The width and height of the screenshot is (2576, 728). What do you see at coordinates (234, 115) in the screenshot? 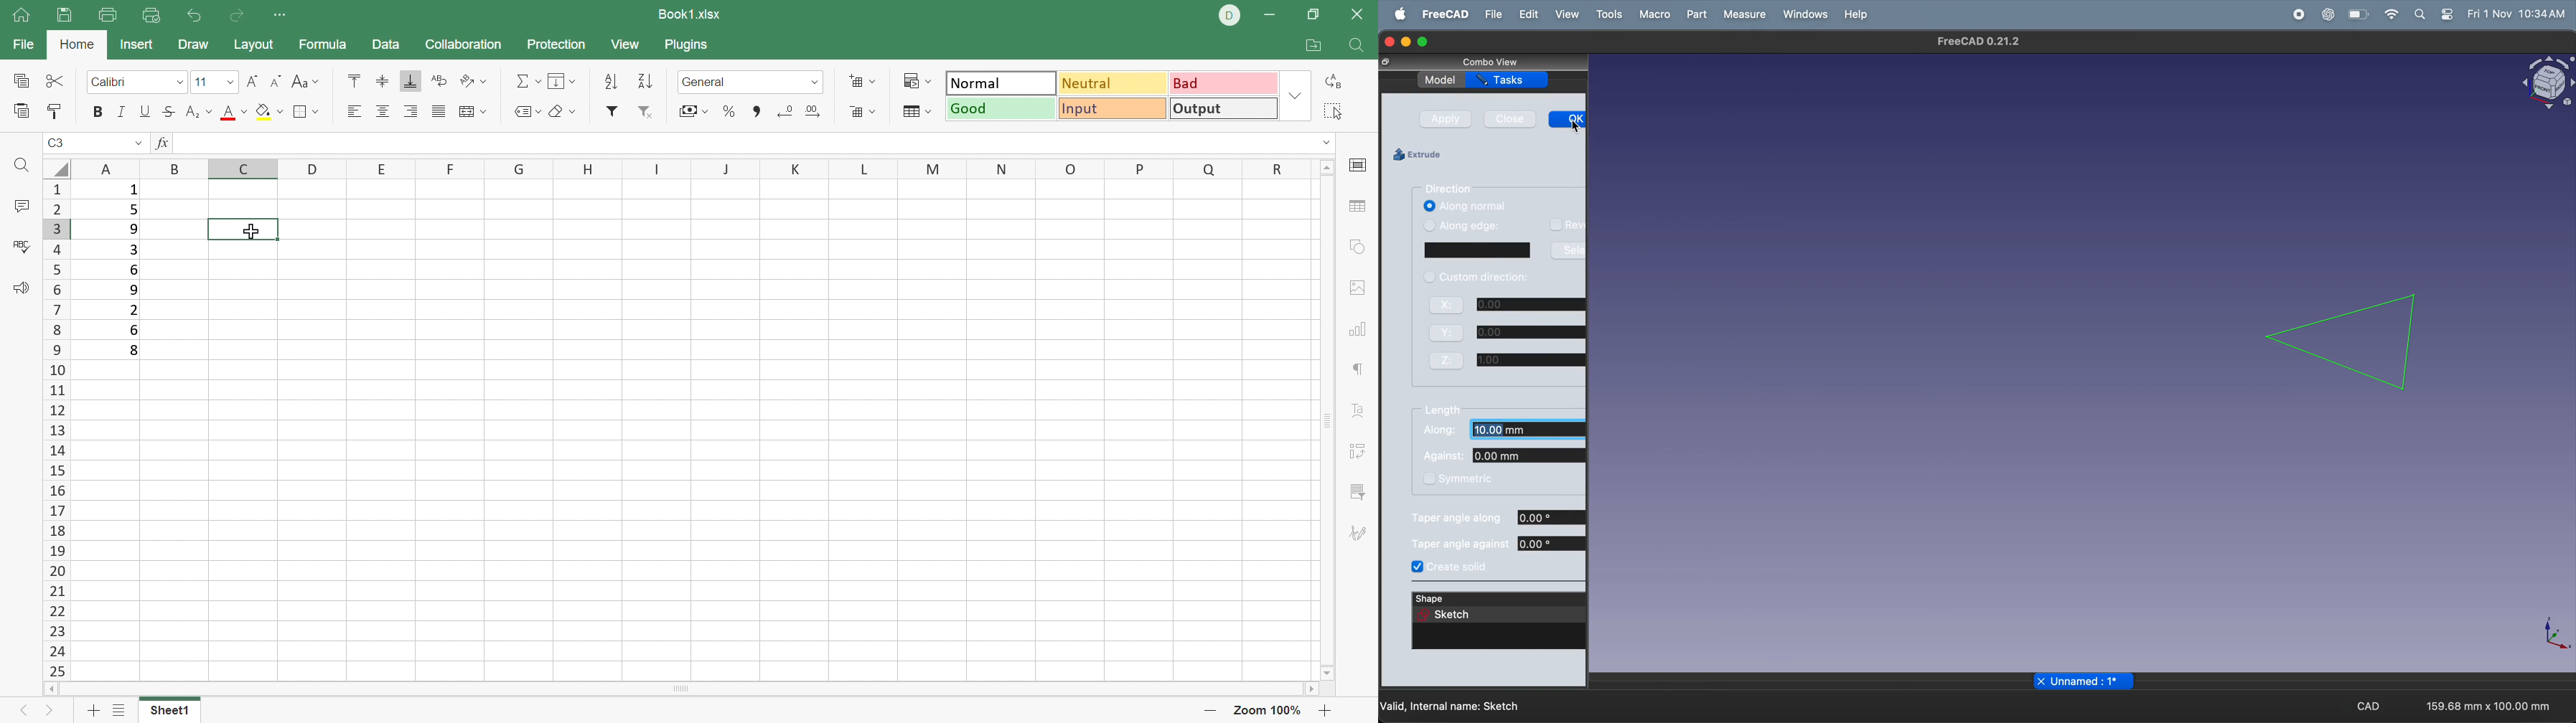
I see `Font size` at bounding box center [234, 115].